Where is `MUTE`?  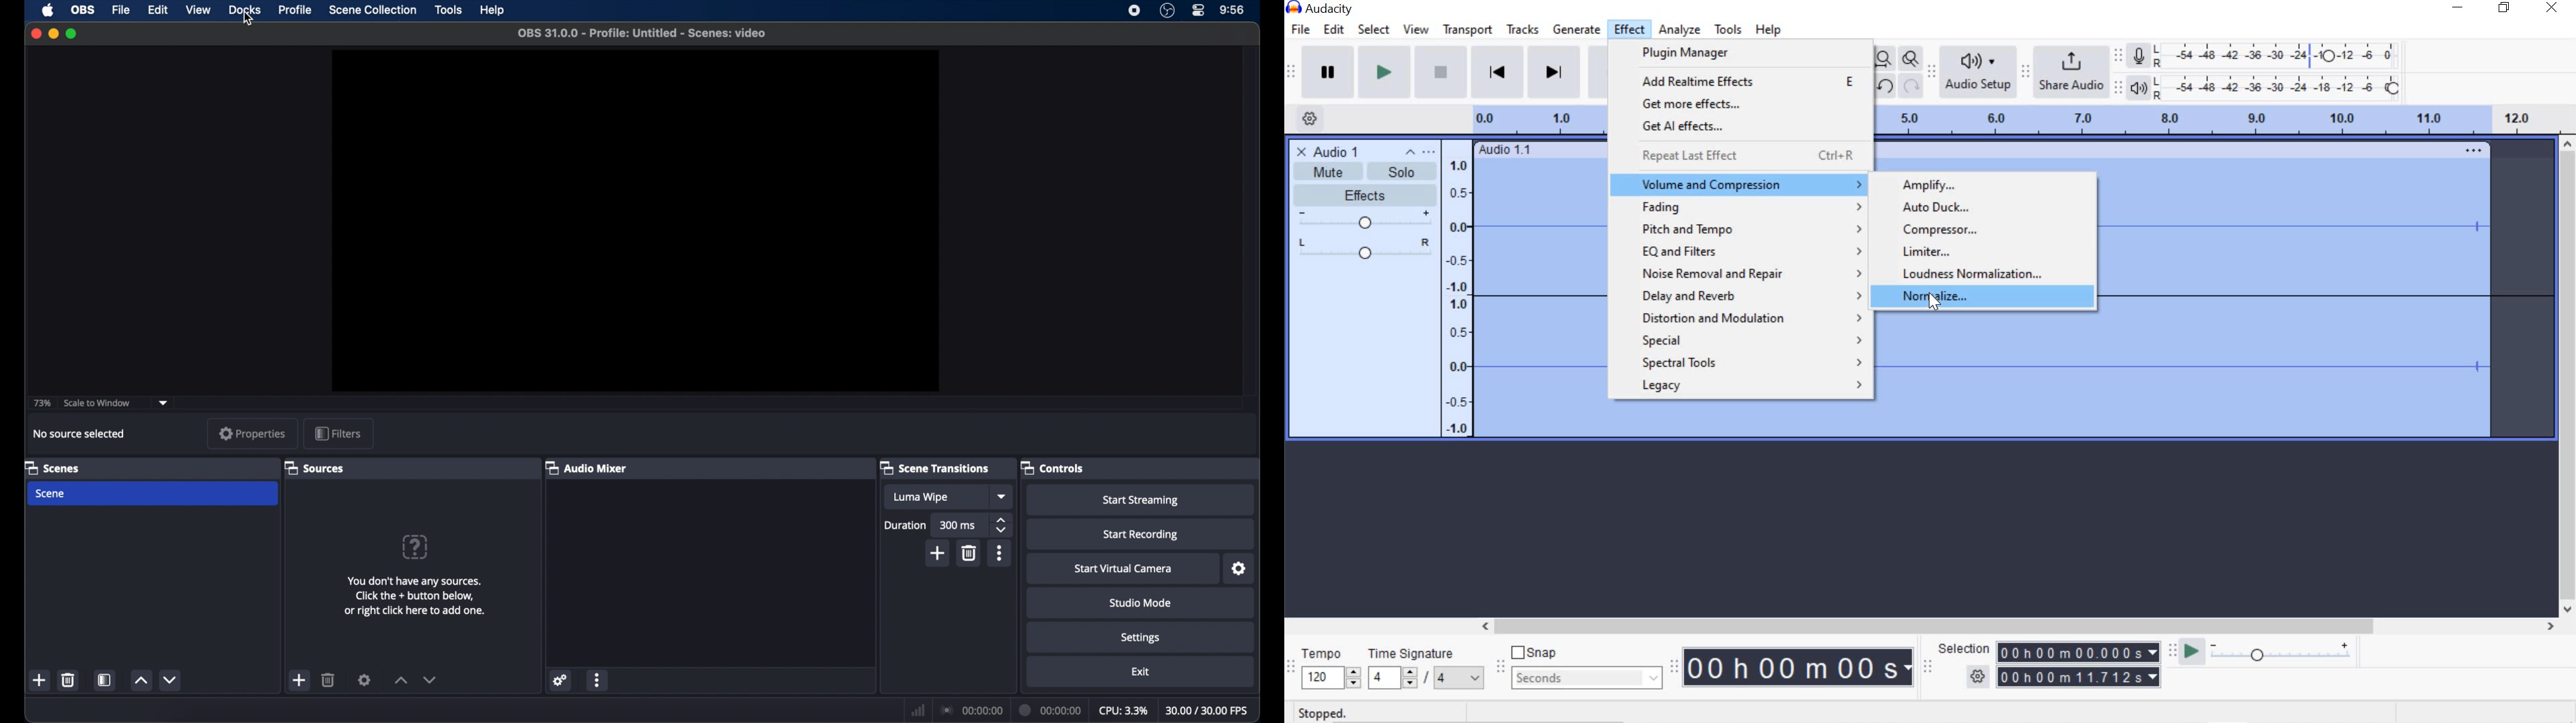
MUTE is located at coordinates (1321, 174).